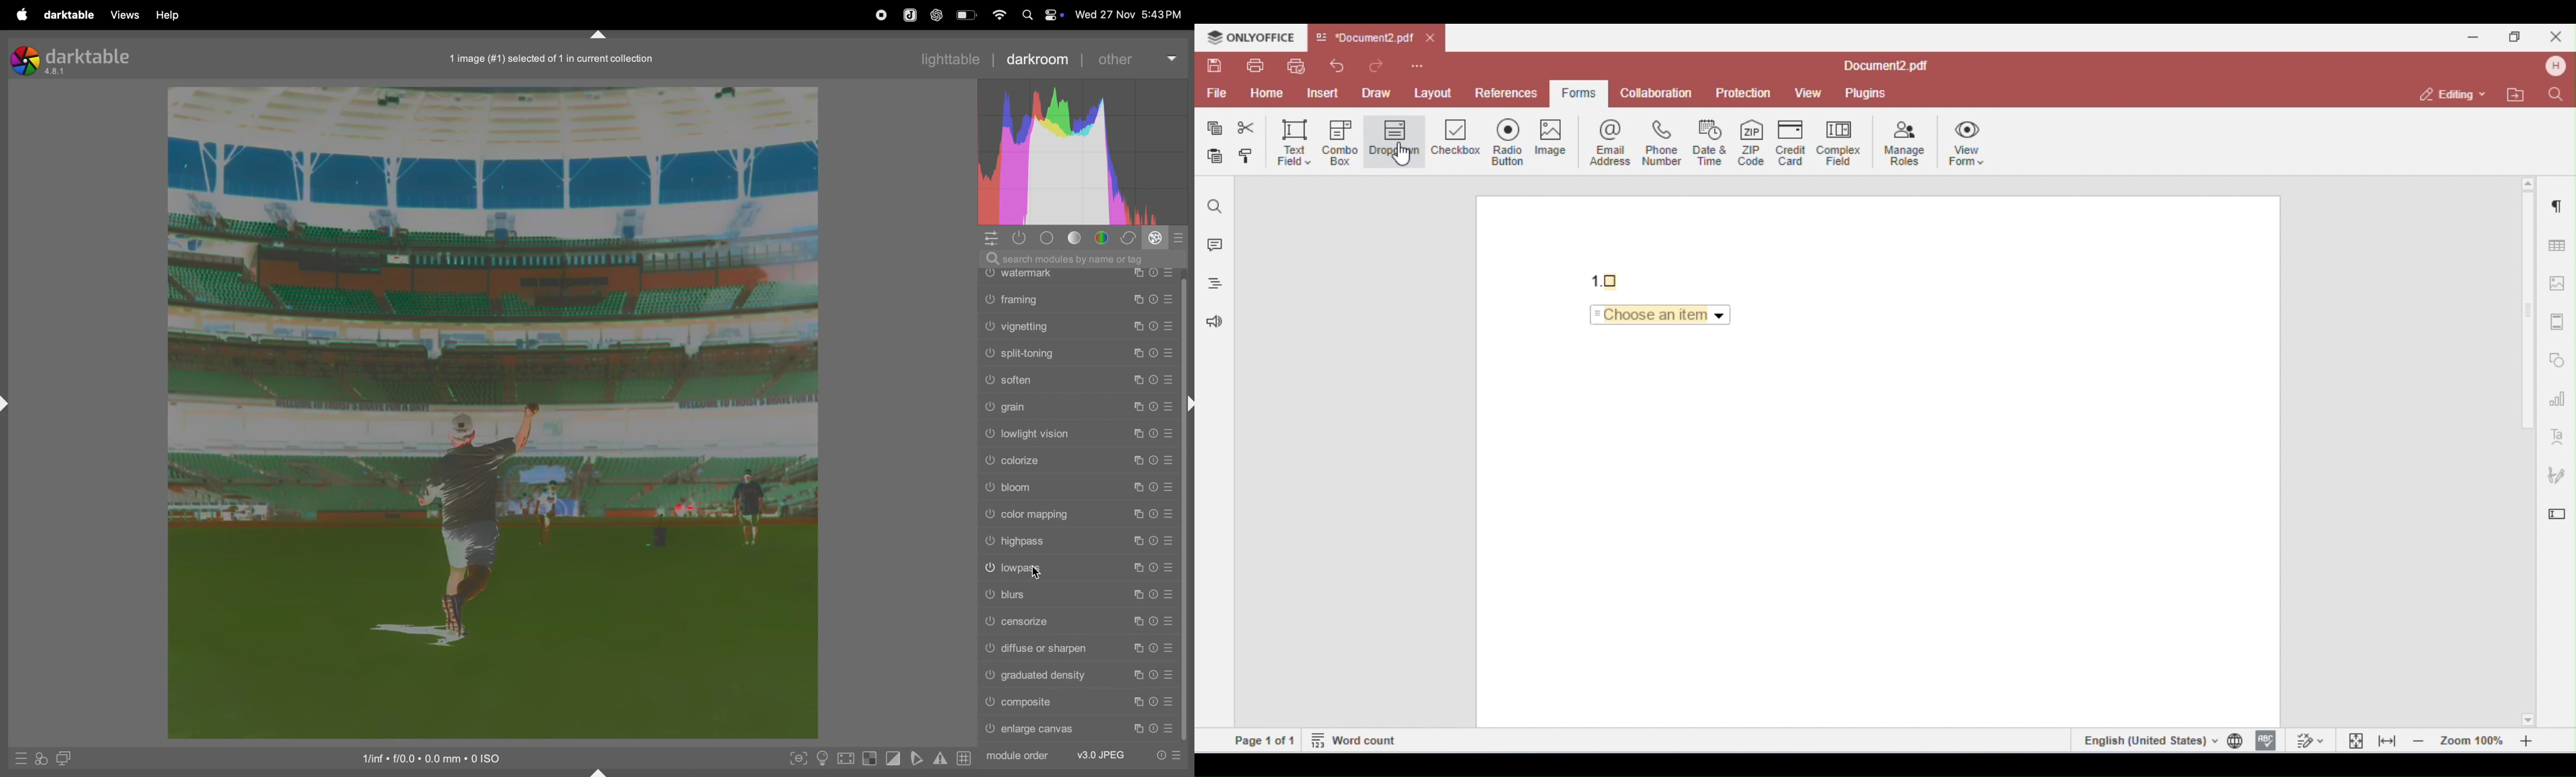  I want to click on split toning, so click(1079, 352).